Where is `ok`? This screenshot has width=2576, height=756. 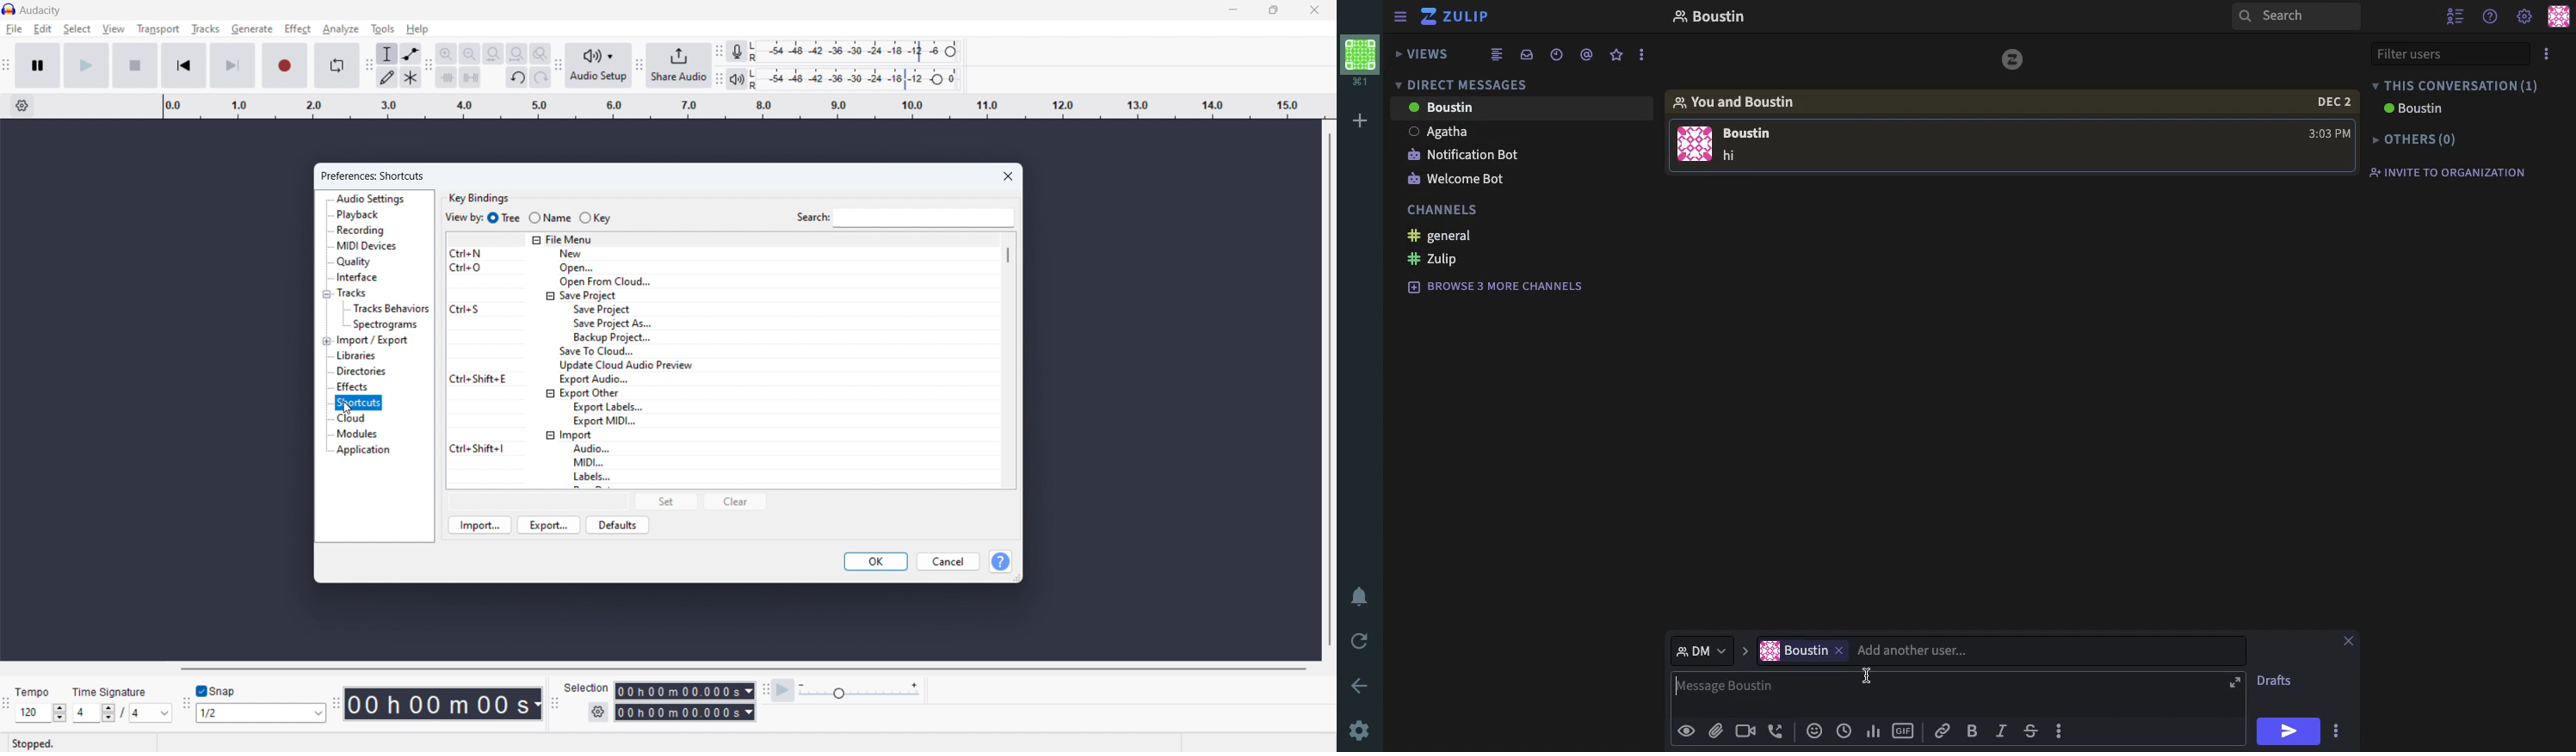
ok is located at coordinates (876, 561).